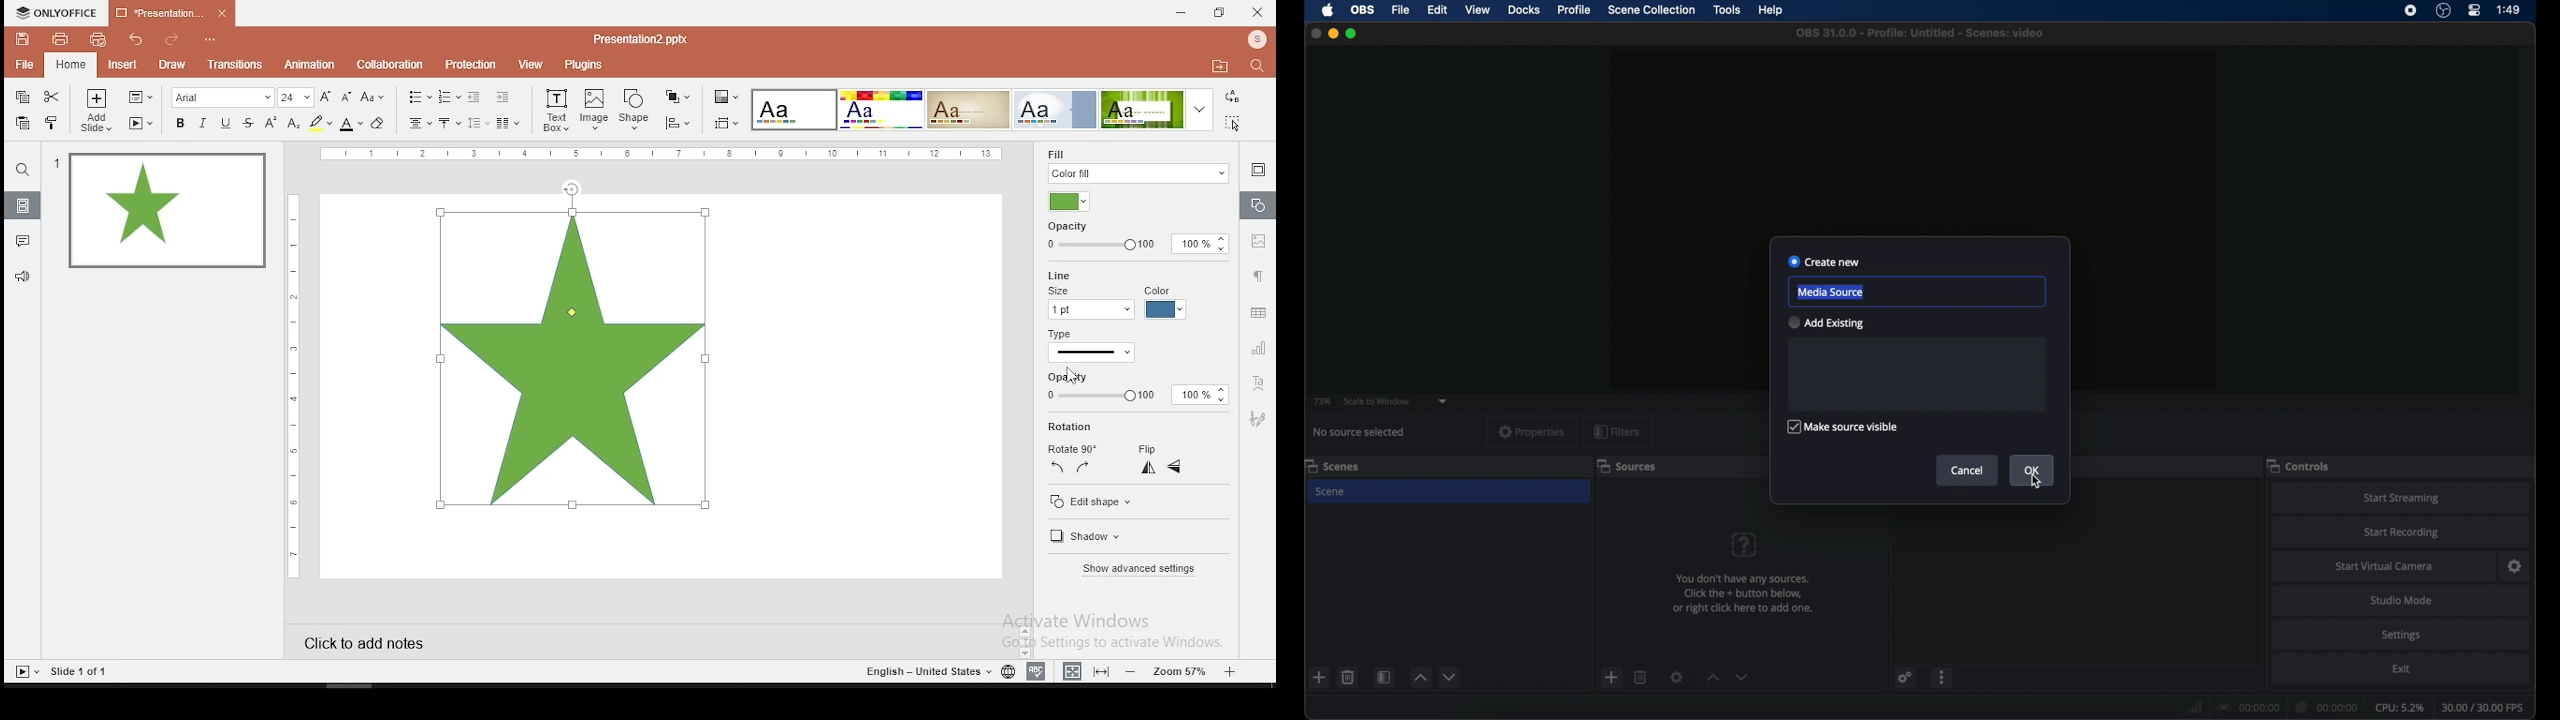 The width and height of the screenshot is (2576, 728). I want to click on close, so click(1315, 33).